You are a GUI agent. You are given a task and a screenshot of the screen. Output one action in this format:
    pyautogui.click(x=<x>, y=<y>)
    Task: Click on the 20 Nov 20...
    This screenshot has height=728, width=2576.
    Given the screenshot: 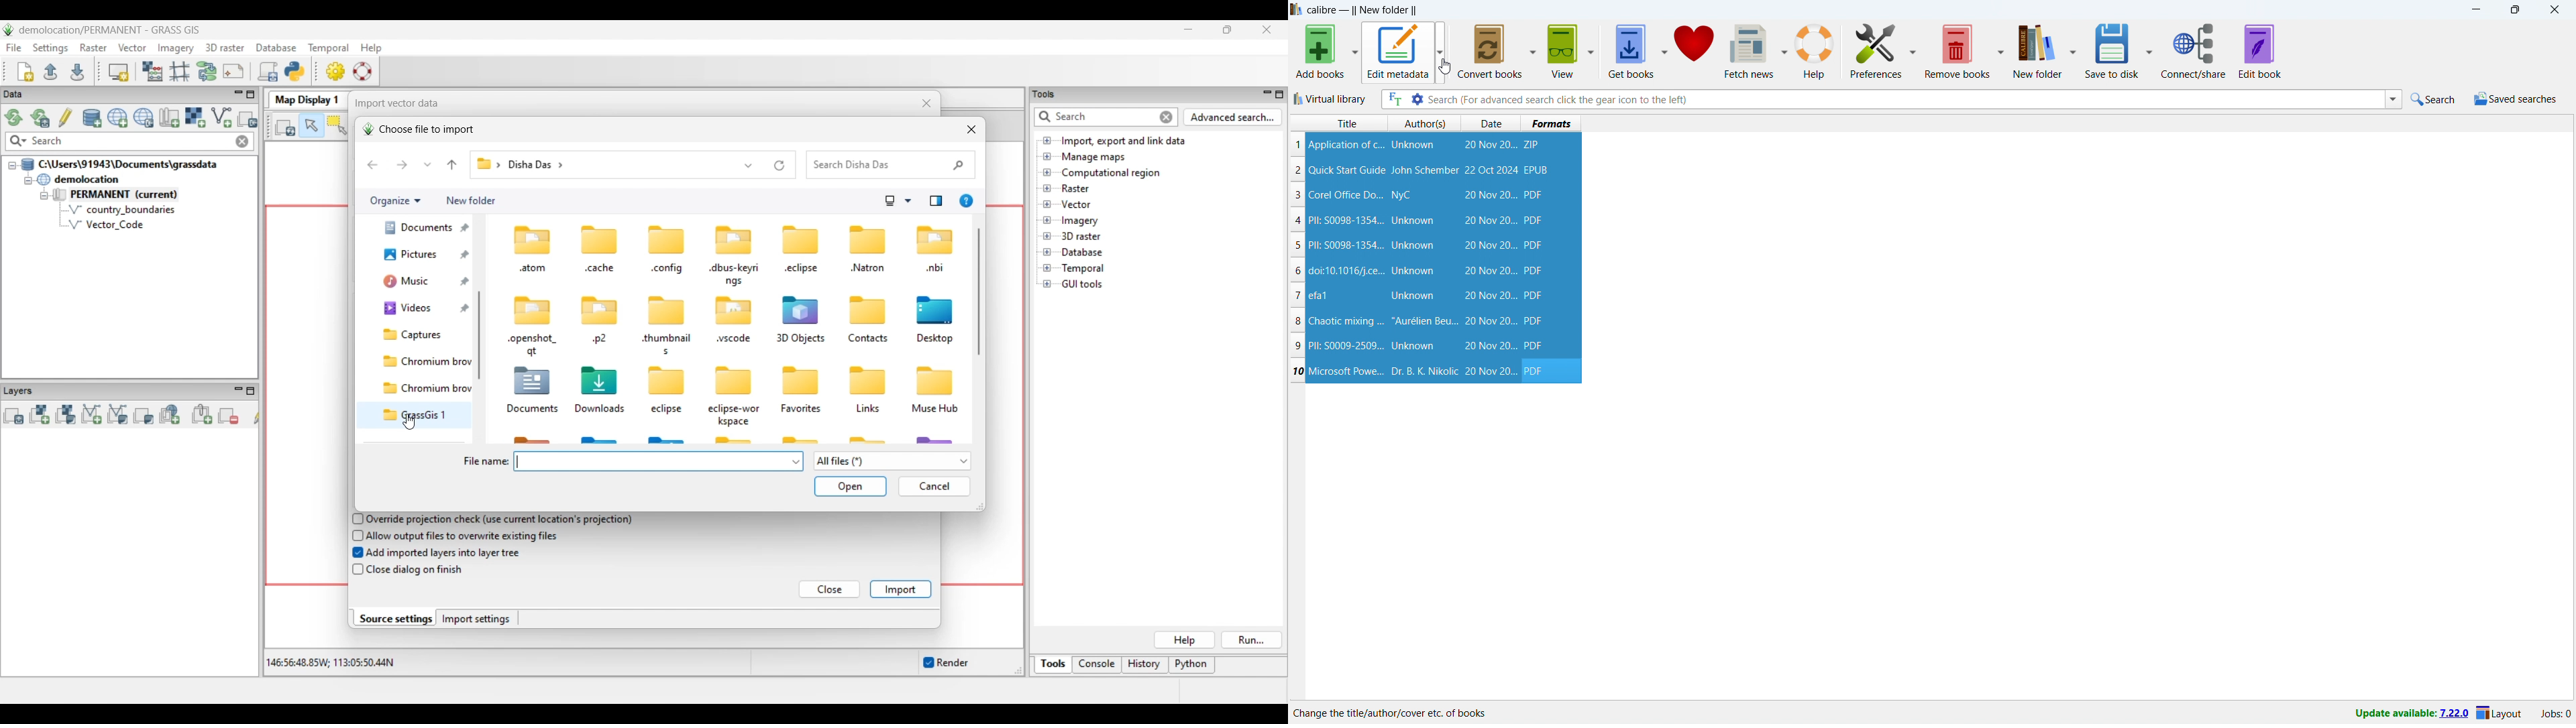 What is the action you would take?
    pyautogui.click(x=1489, y=296)
    